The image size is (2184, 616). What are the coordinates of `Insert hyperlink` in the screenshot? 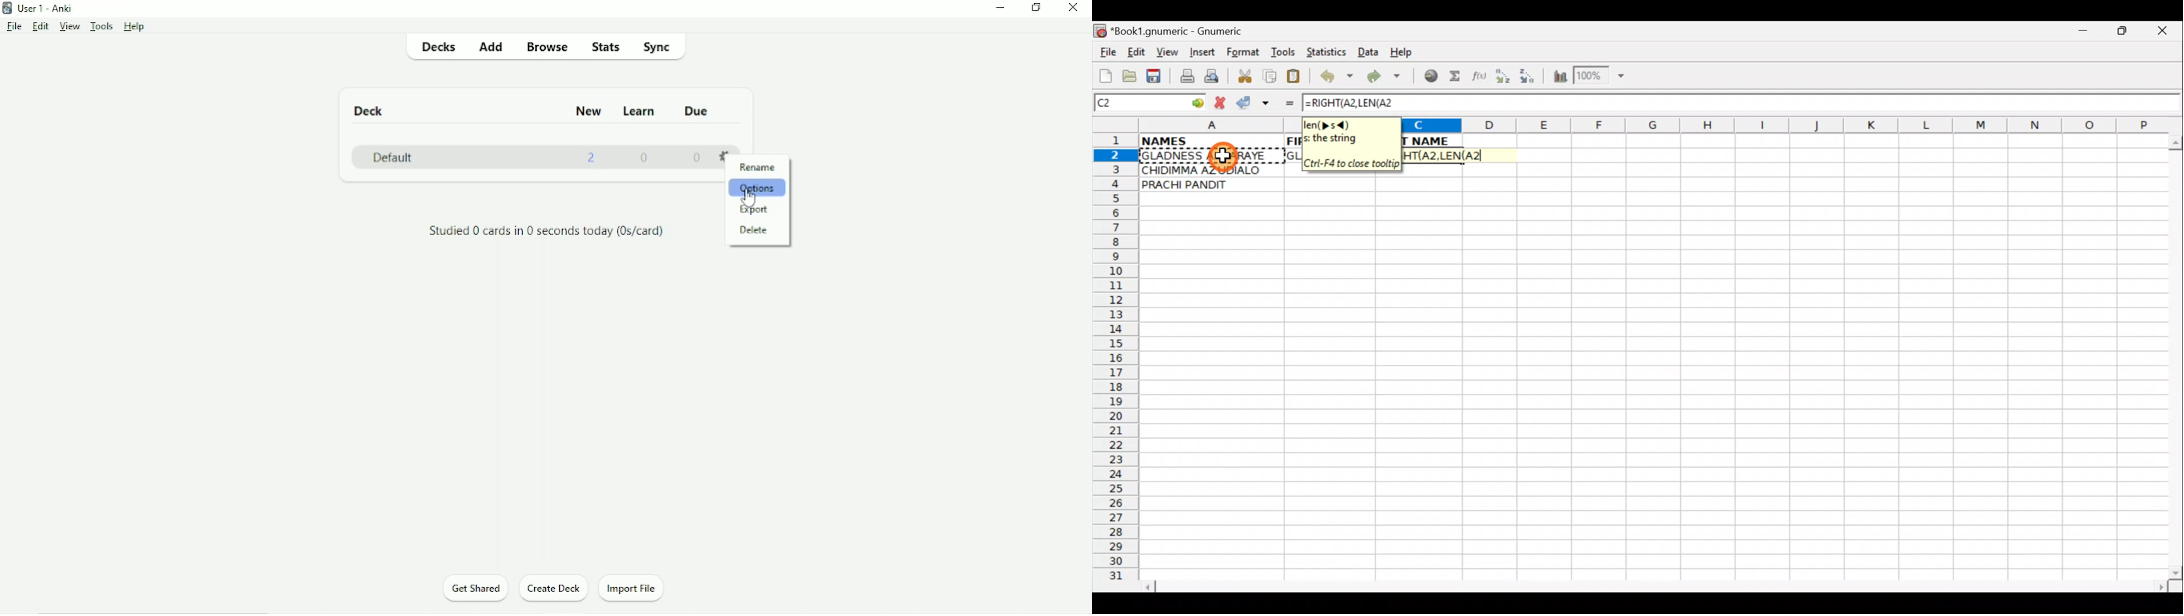 It's located at (1429, 77).